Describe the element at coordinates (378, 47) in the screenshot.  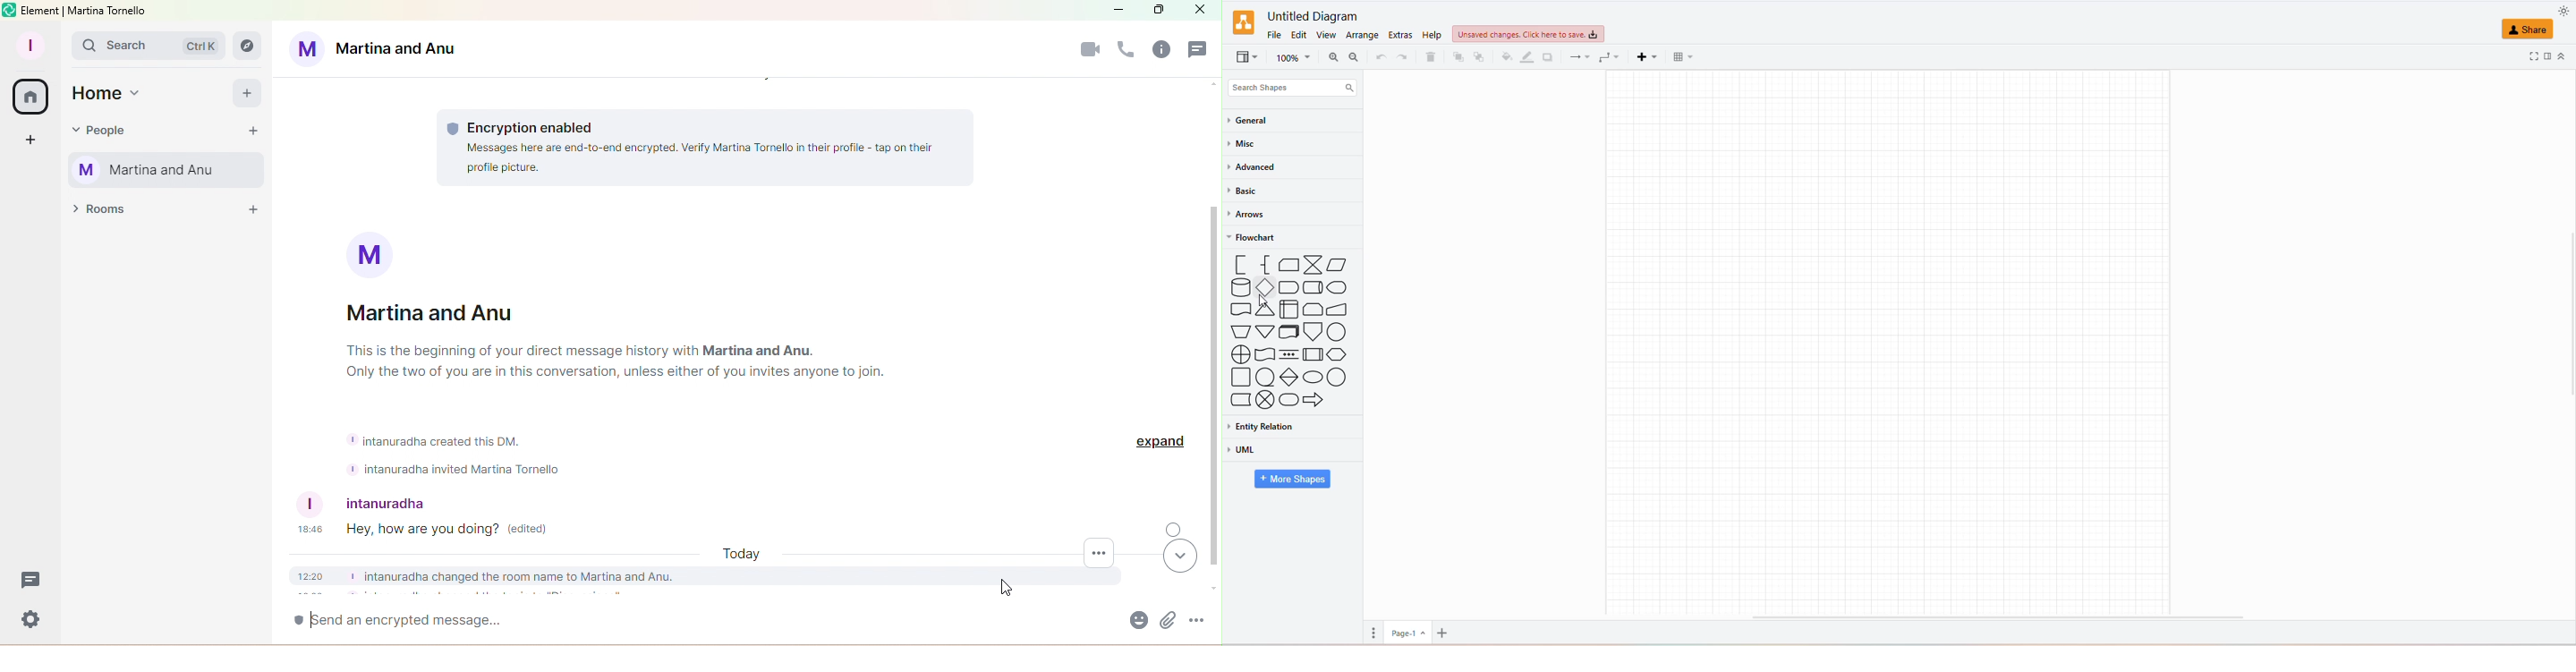
I see `Martina and Anu` at that location.